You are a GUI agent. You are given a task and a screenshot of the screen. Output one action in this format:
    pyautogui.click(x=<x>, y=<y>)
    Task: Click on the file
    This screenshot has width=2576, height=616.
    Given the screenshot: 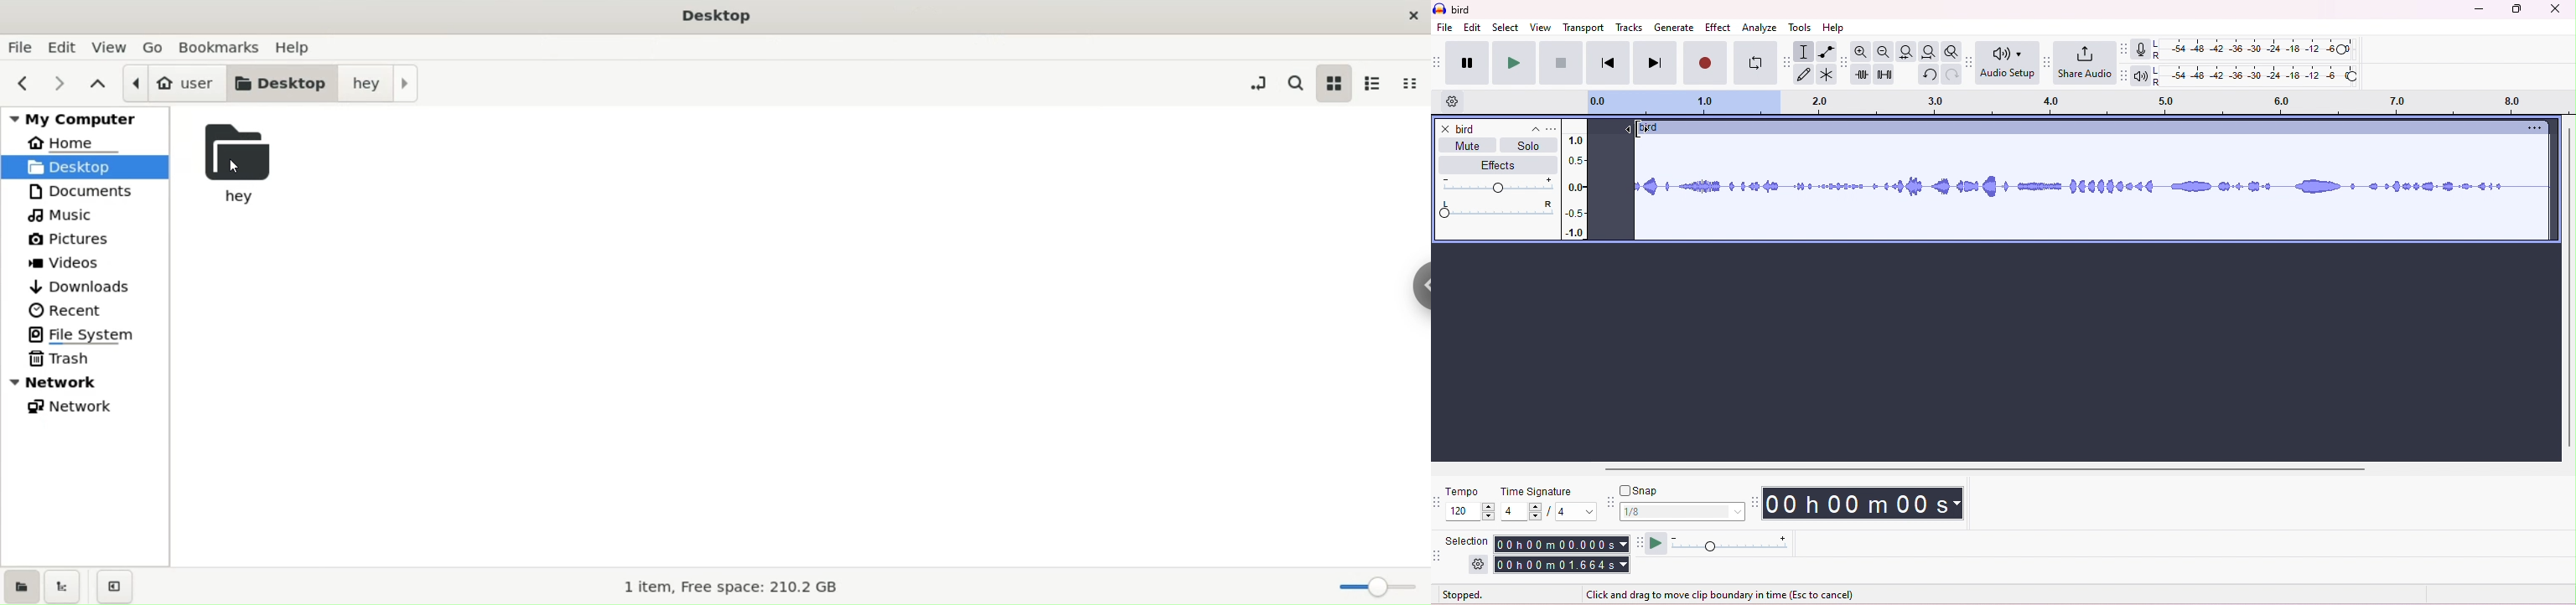 What is the action you would take?
    pyautogui.click(x=1445, y=28)
    